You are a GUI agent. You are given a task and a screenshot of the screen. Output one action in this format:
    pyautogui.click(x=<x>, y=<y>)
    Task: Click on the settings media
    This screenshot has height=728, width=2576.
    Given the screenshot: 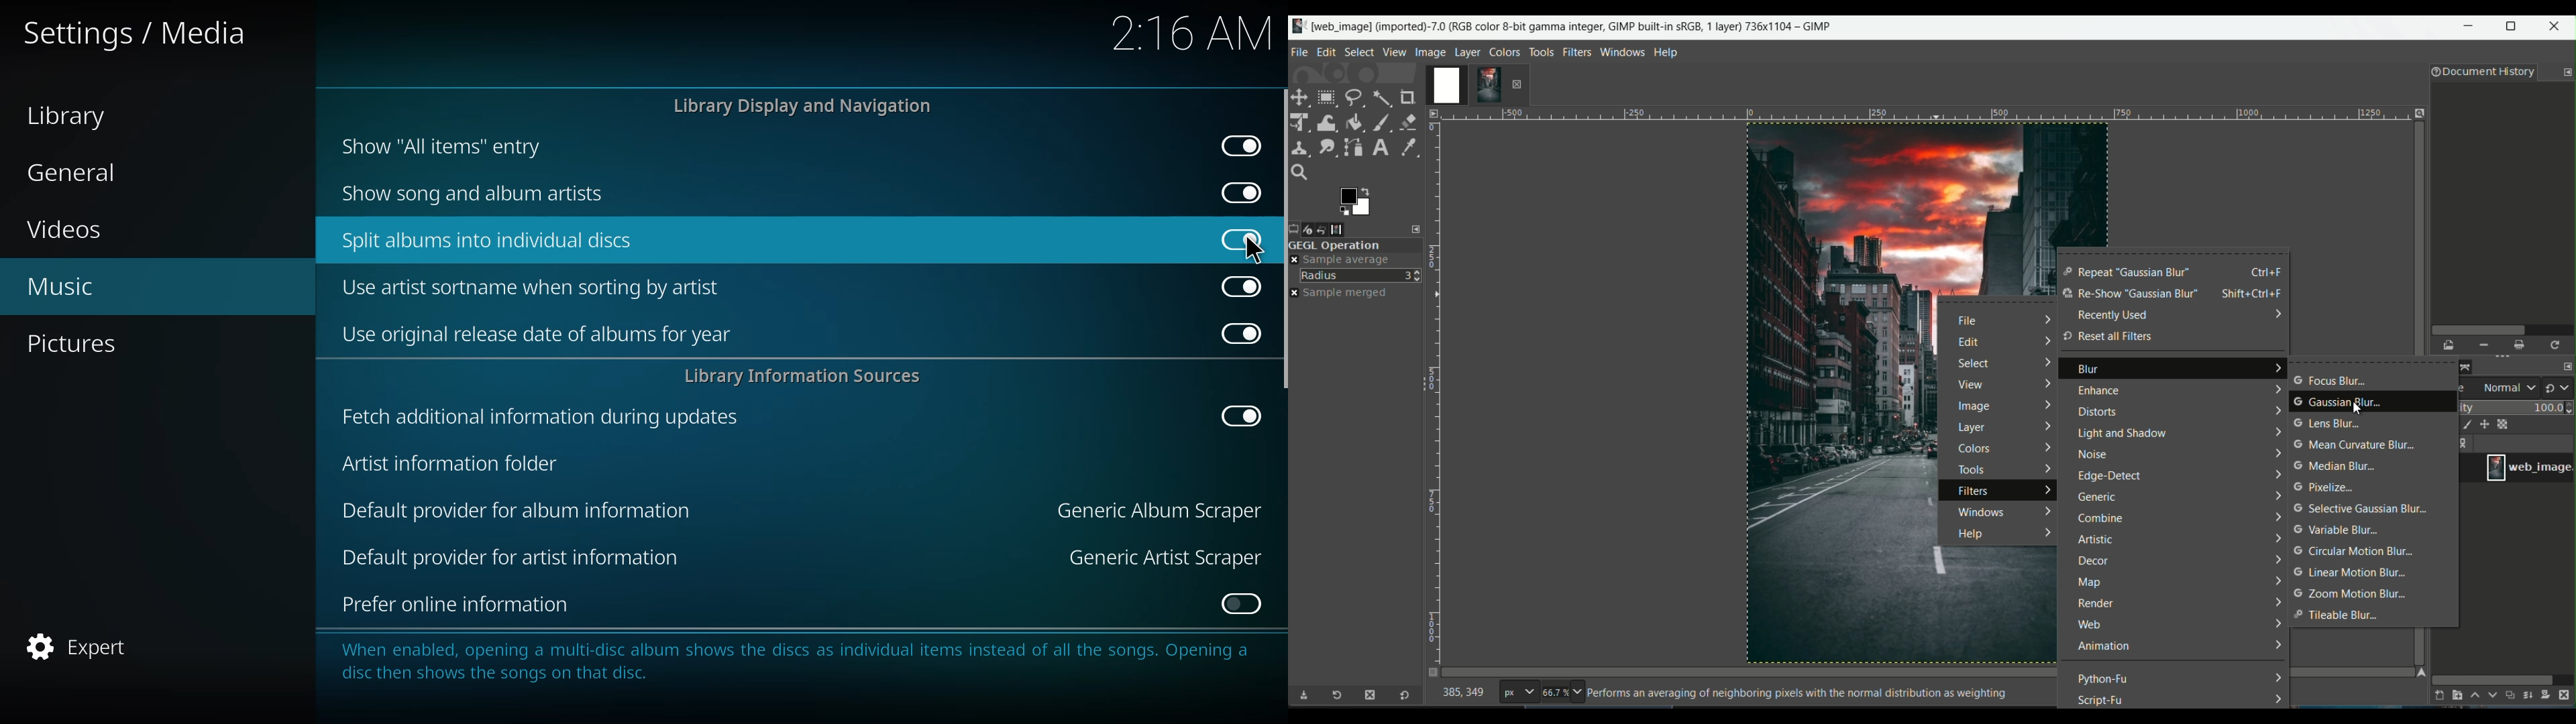 What is the action you would take?
    pyautogui.click(x=133, y=32)
    